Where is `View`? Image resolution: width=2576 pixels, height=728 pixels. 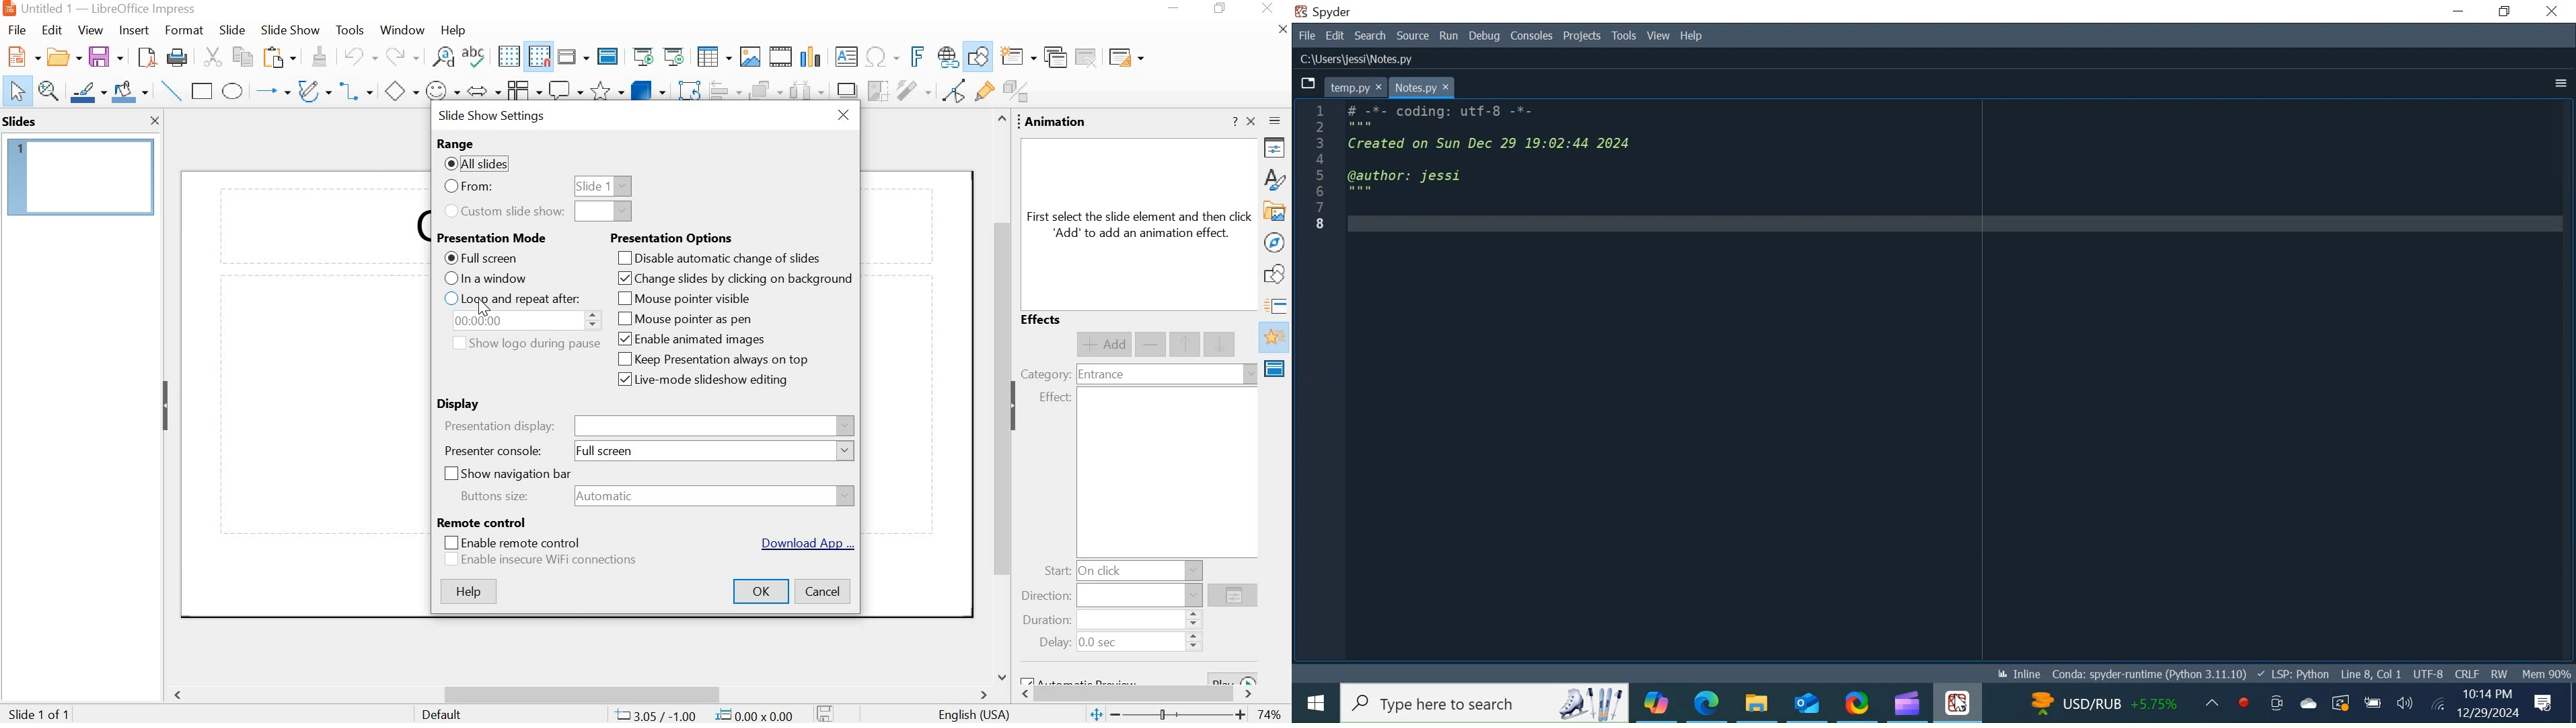 View is located at coordinates (1658, 33).